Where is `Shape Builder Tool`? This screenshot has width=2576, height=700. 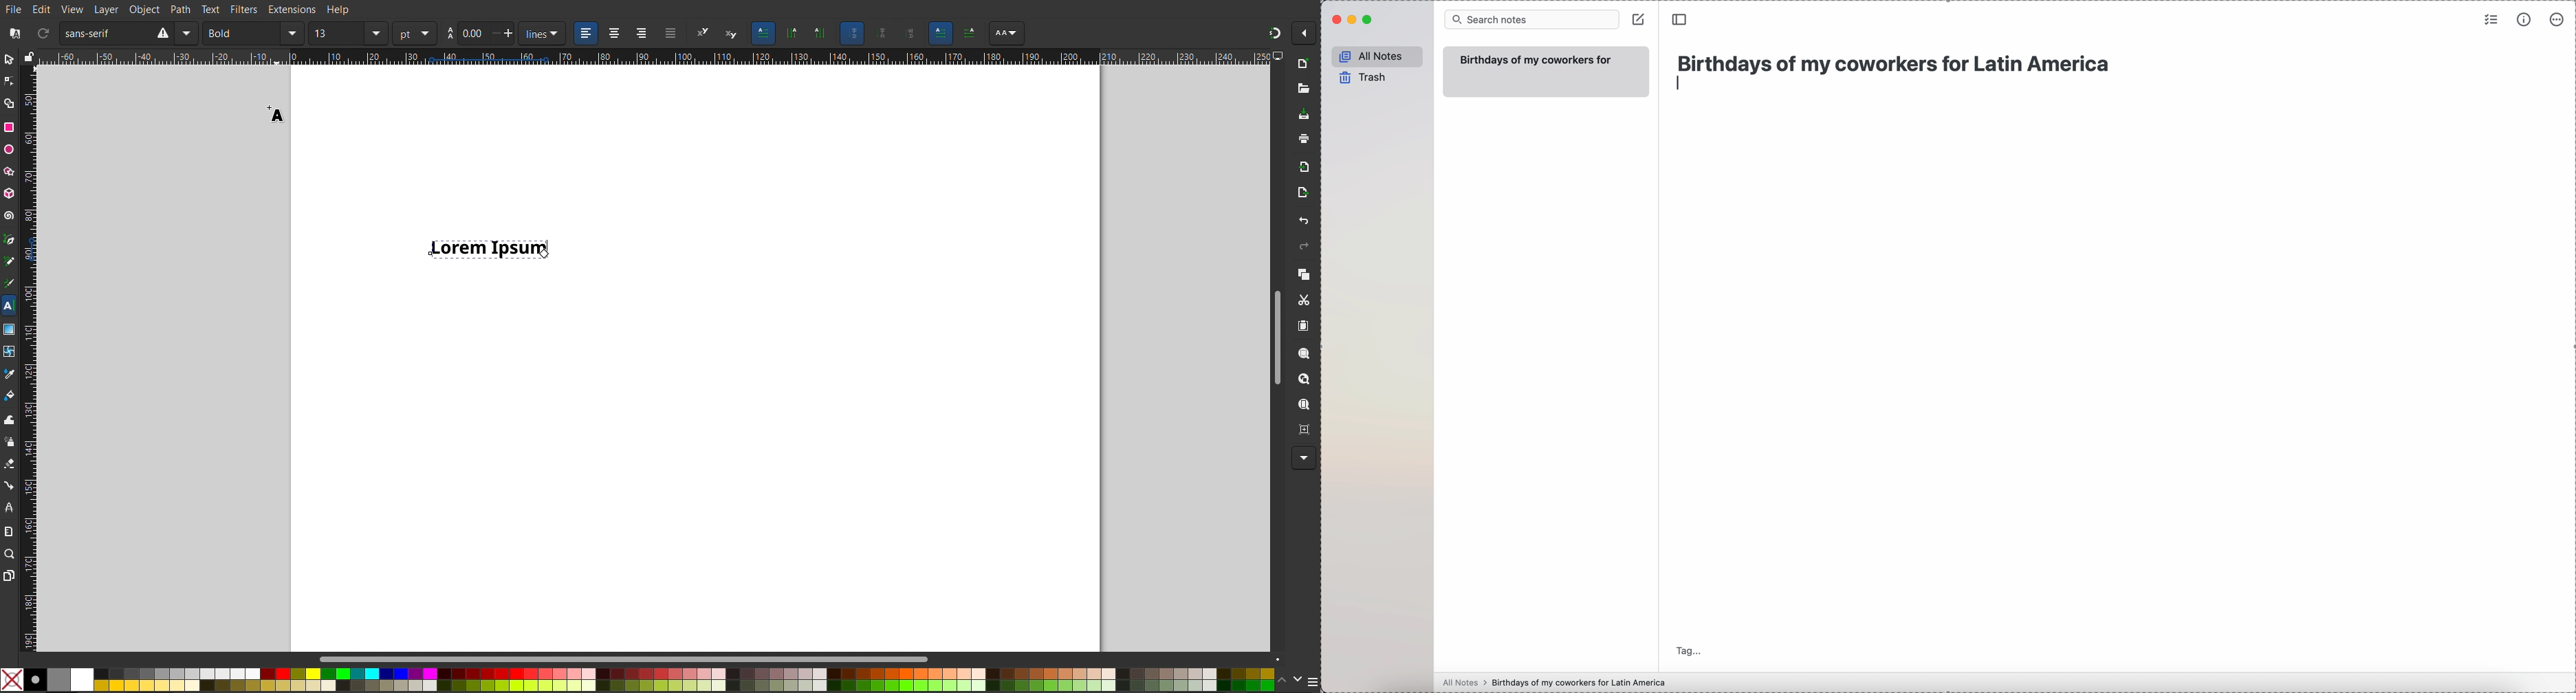 Shape Builder Tool is located at coordinates (11, 103).